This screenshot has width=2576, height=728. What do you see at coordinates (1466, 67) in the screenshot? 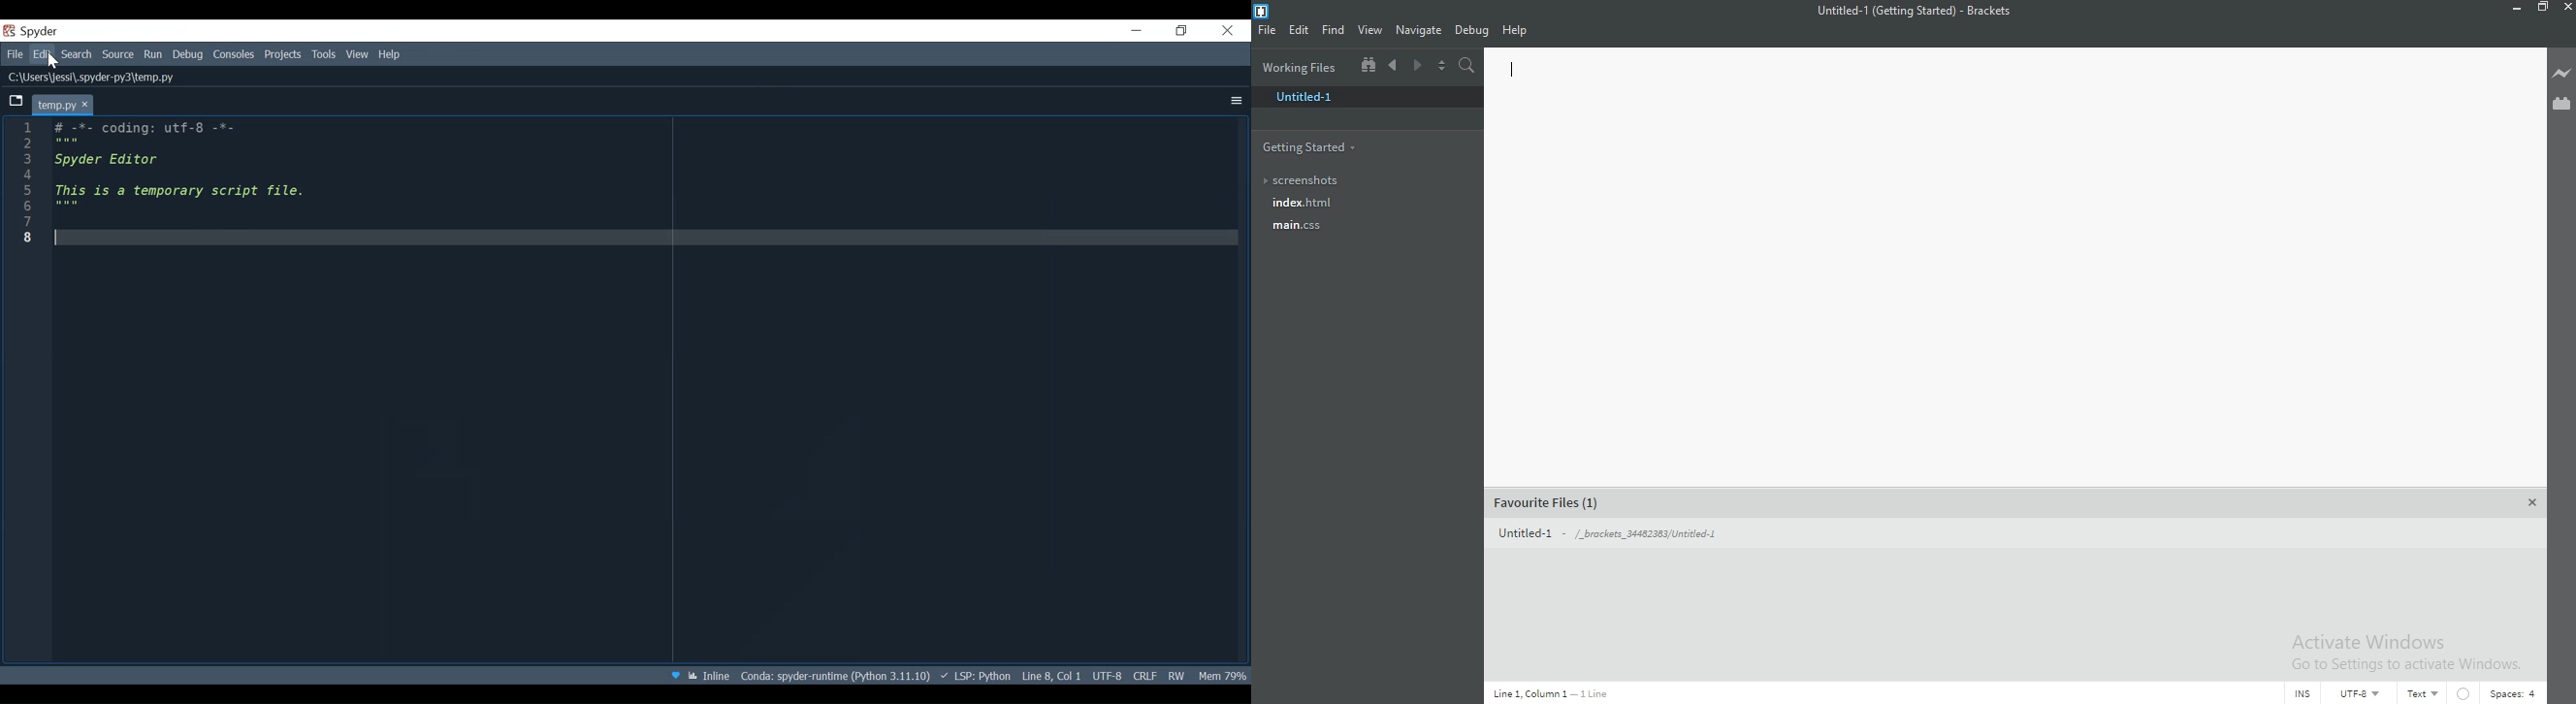
I see `Find in files` at bounding box center [1466, 67].